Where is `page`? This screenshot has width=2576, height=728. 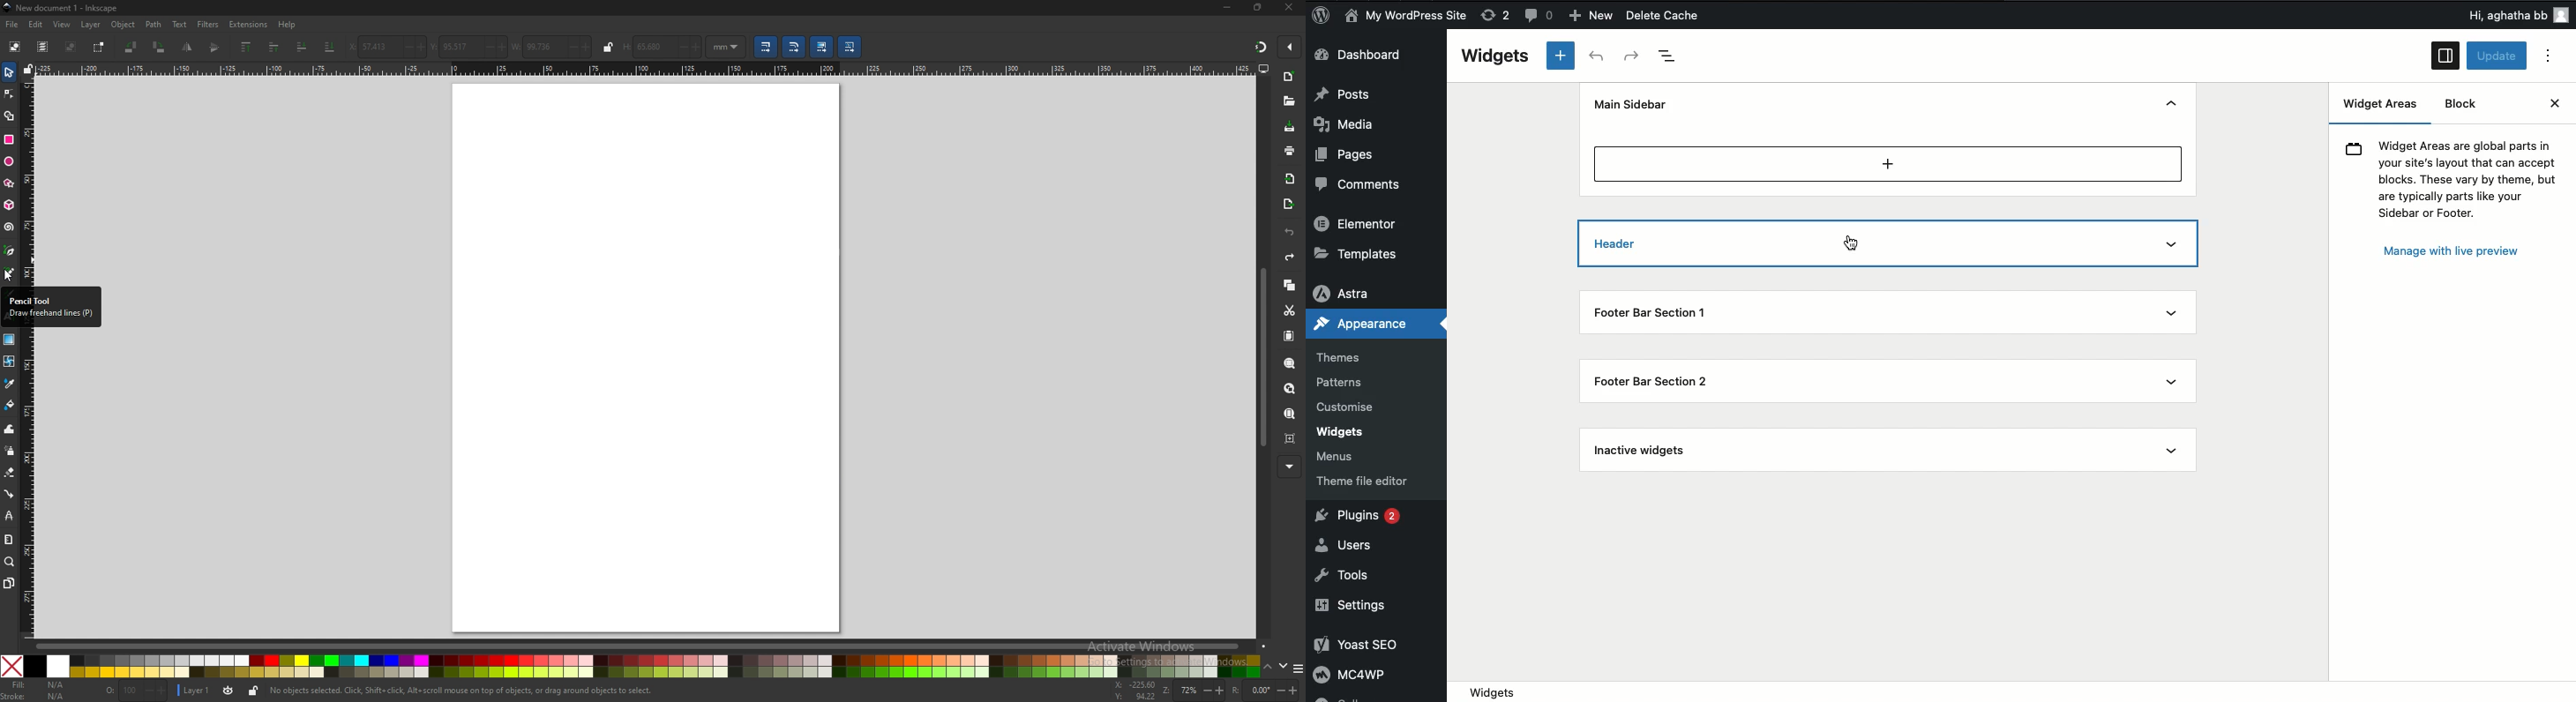 page is located at coordinates (646, 358).